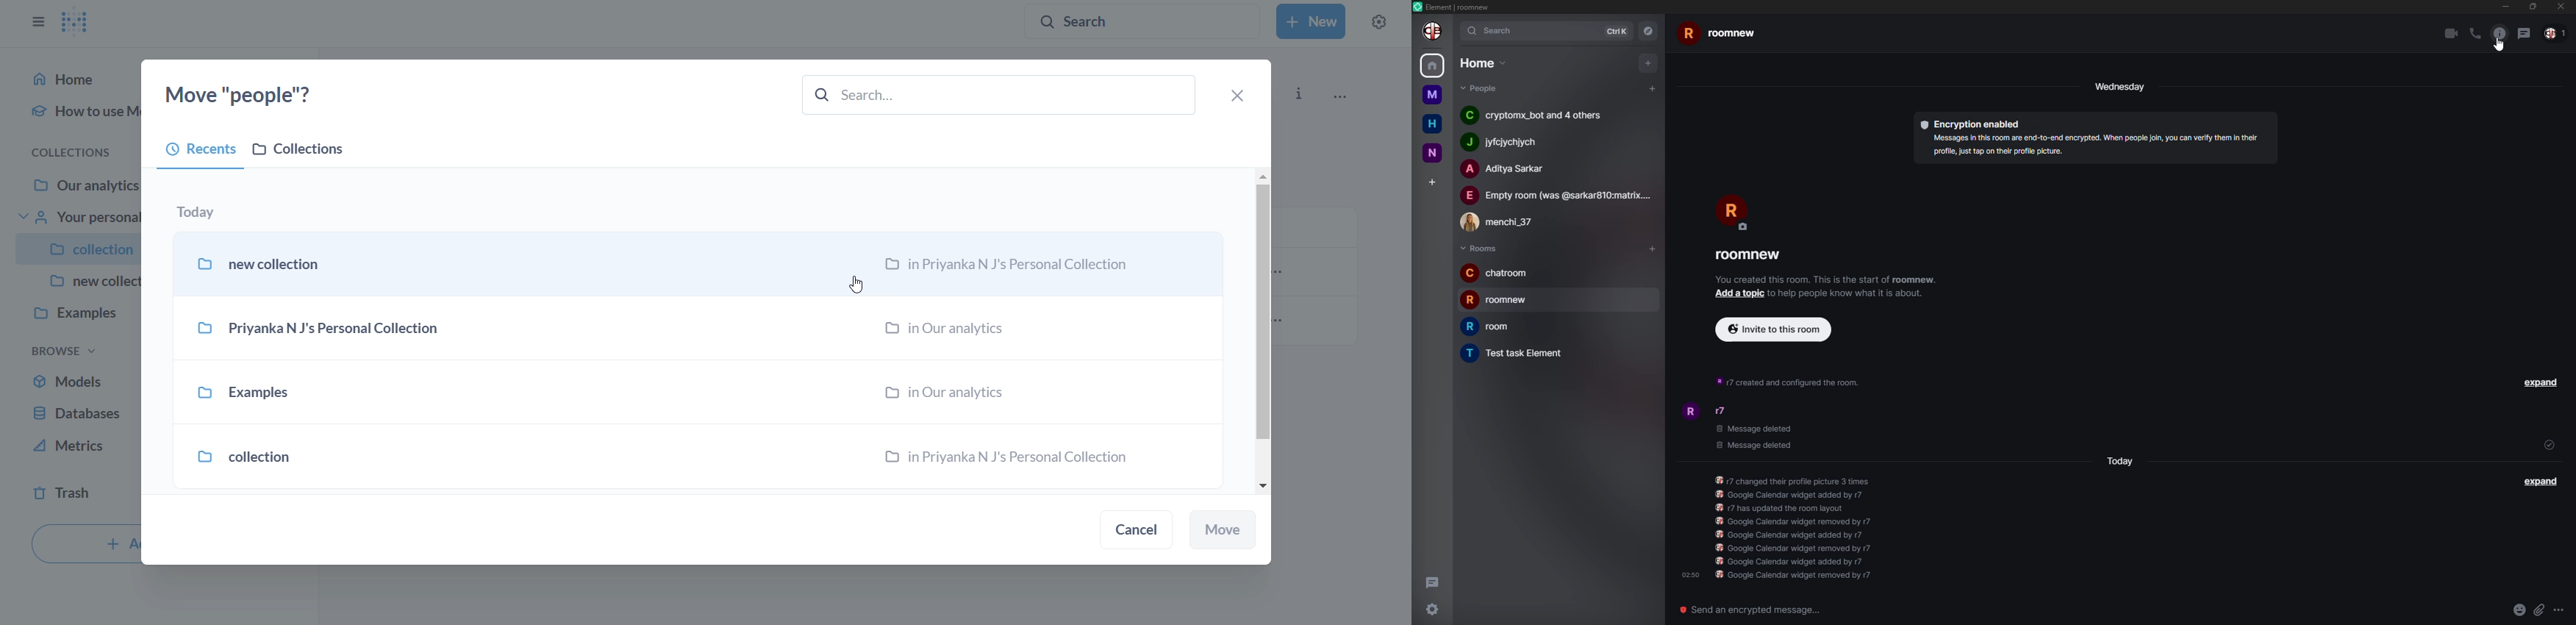 The height and width of the screenshot is (644, 2576). I want to click on close sidebar, so click(37, 22).